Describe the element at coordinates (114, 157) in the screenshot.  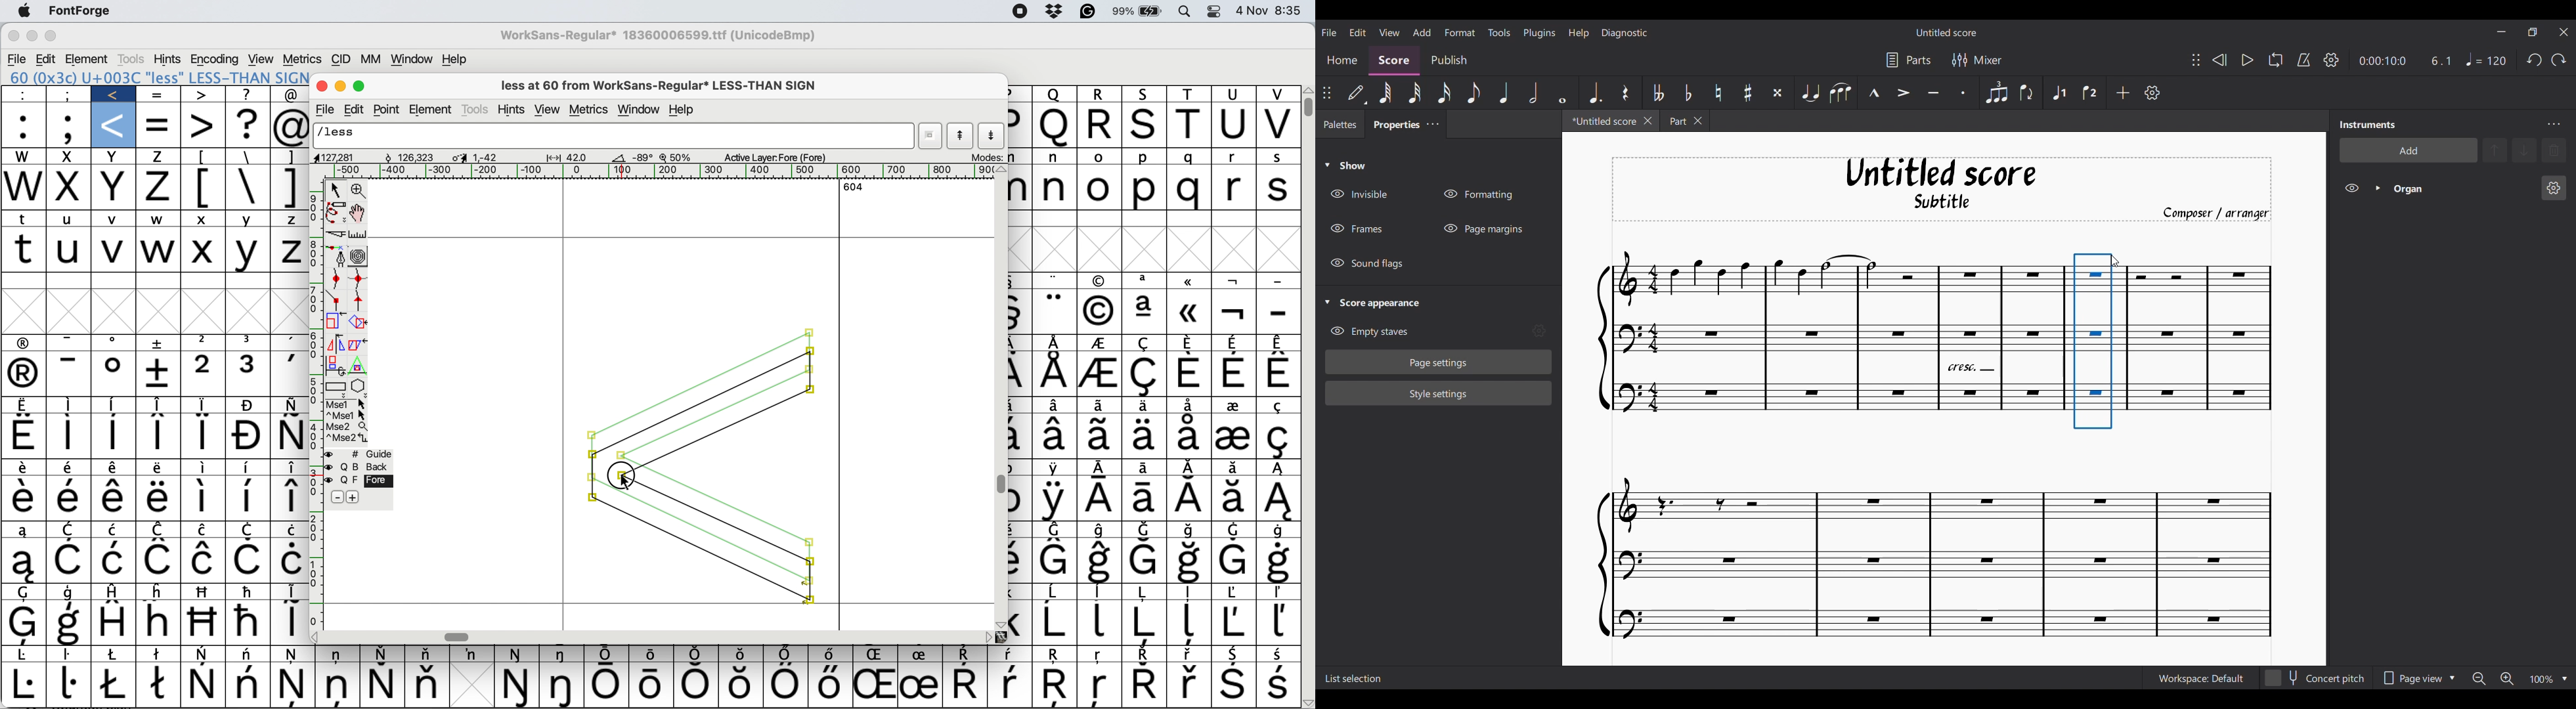
I see `x` at that location.